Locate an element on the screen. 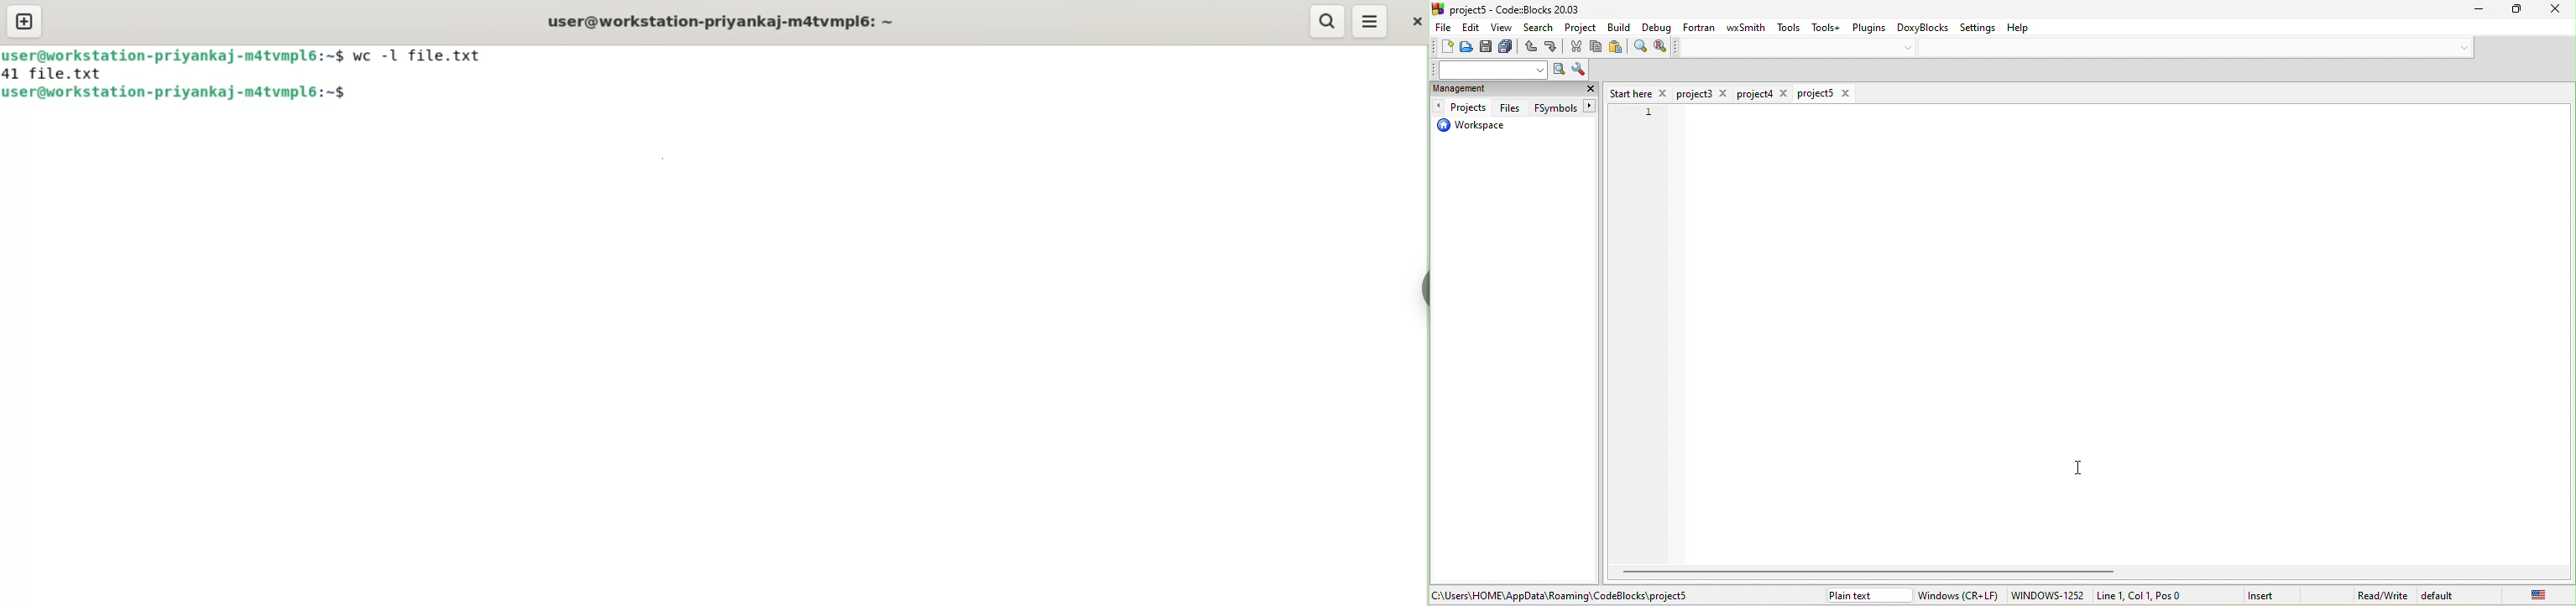 Image resolution: width=2576 pixels, height=616 pixels. project is located at coordinates (1581, 29).